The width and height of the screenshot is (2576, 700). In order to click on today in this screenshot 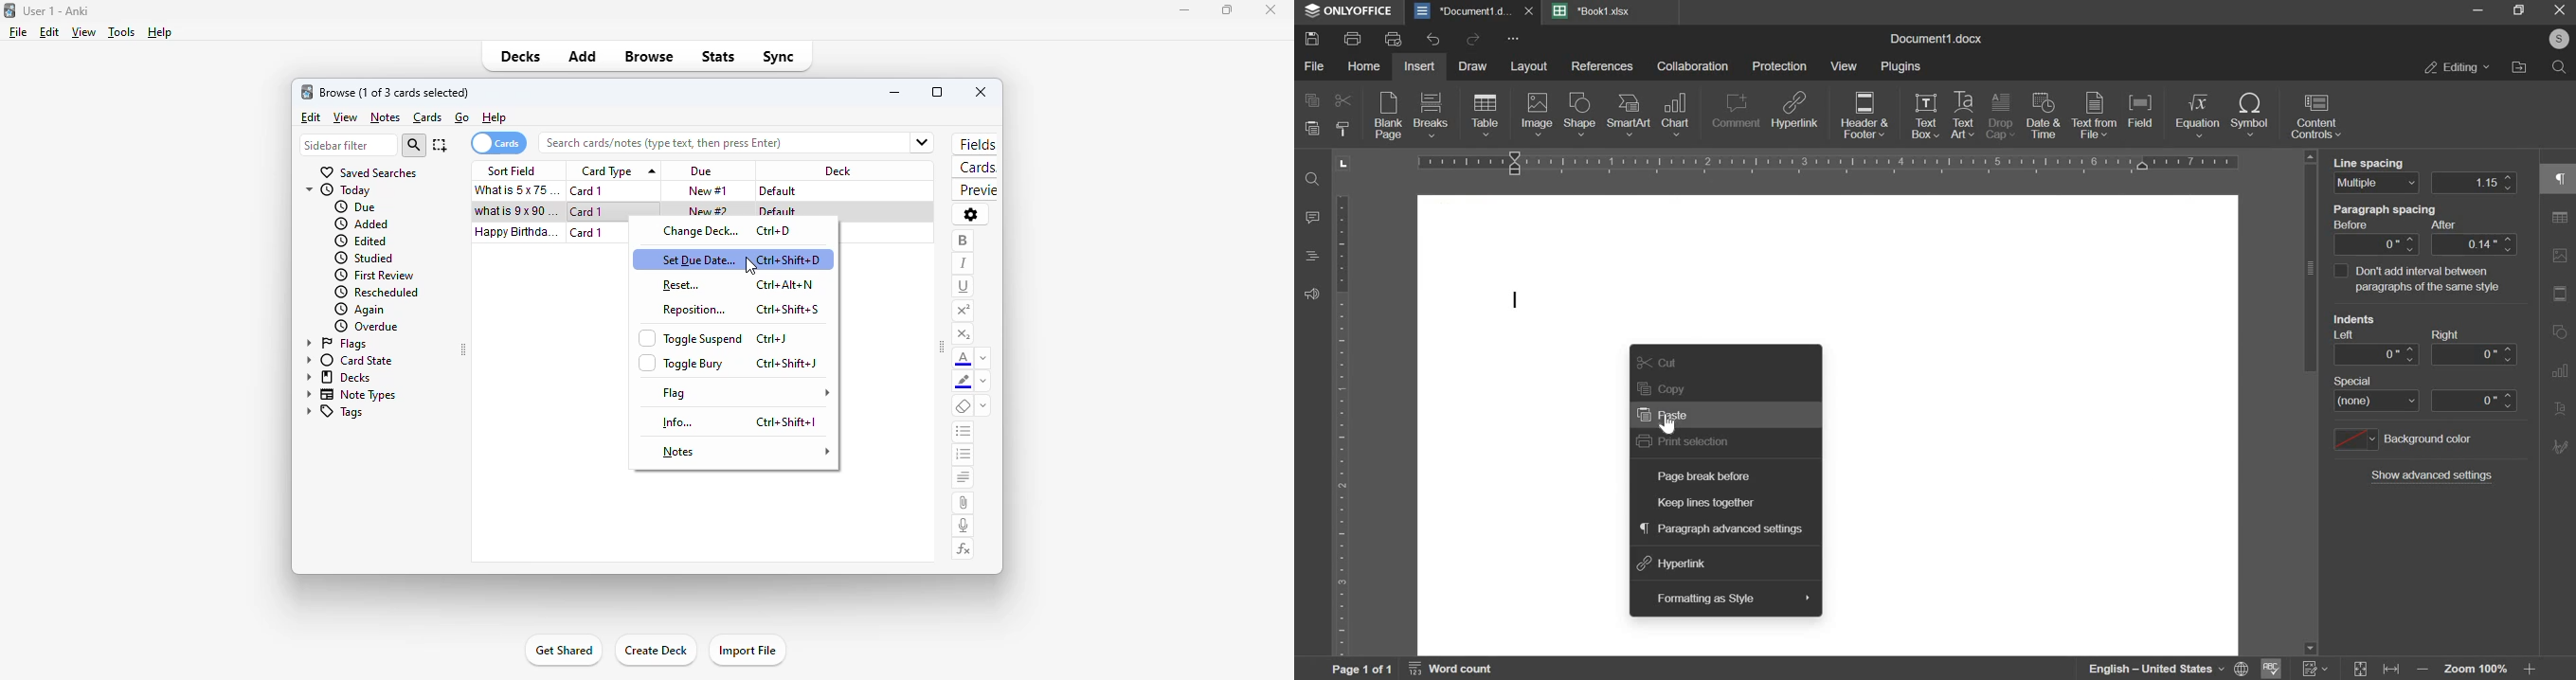, I will do `click(339, 190)`.